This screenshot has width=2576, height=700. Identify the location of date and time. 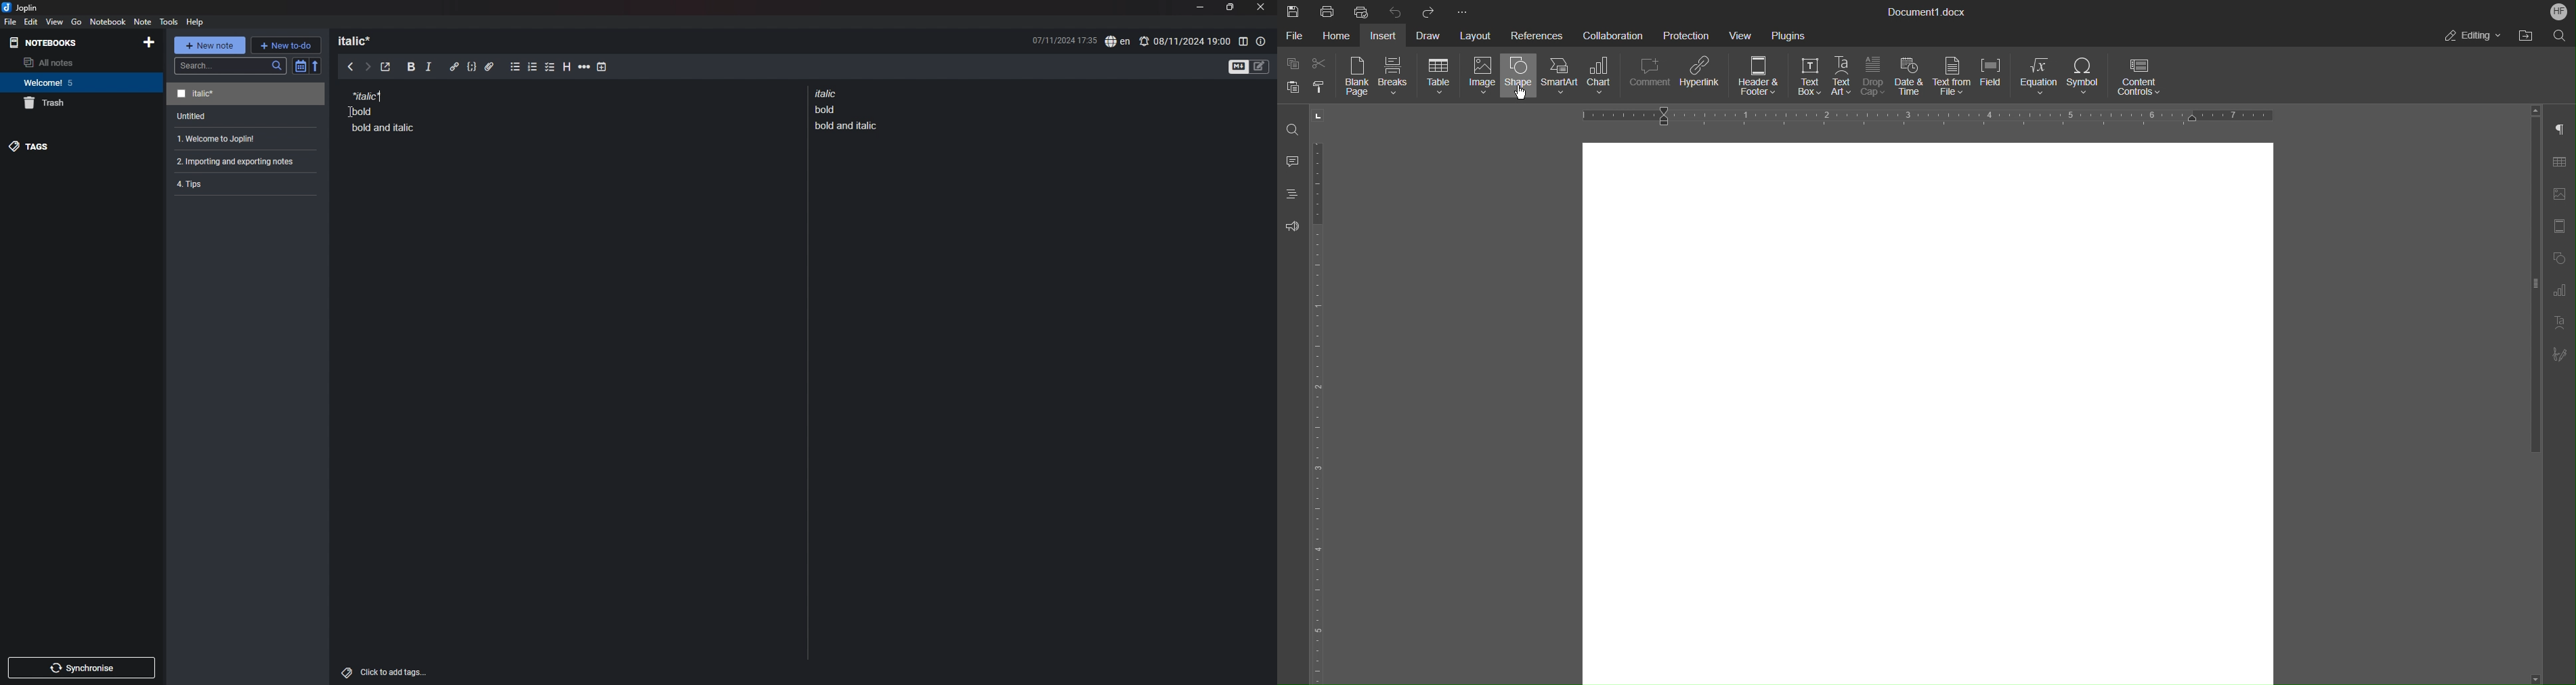
(1064, 39).